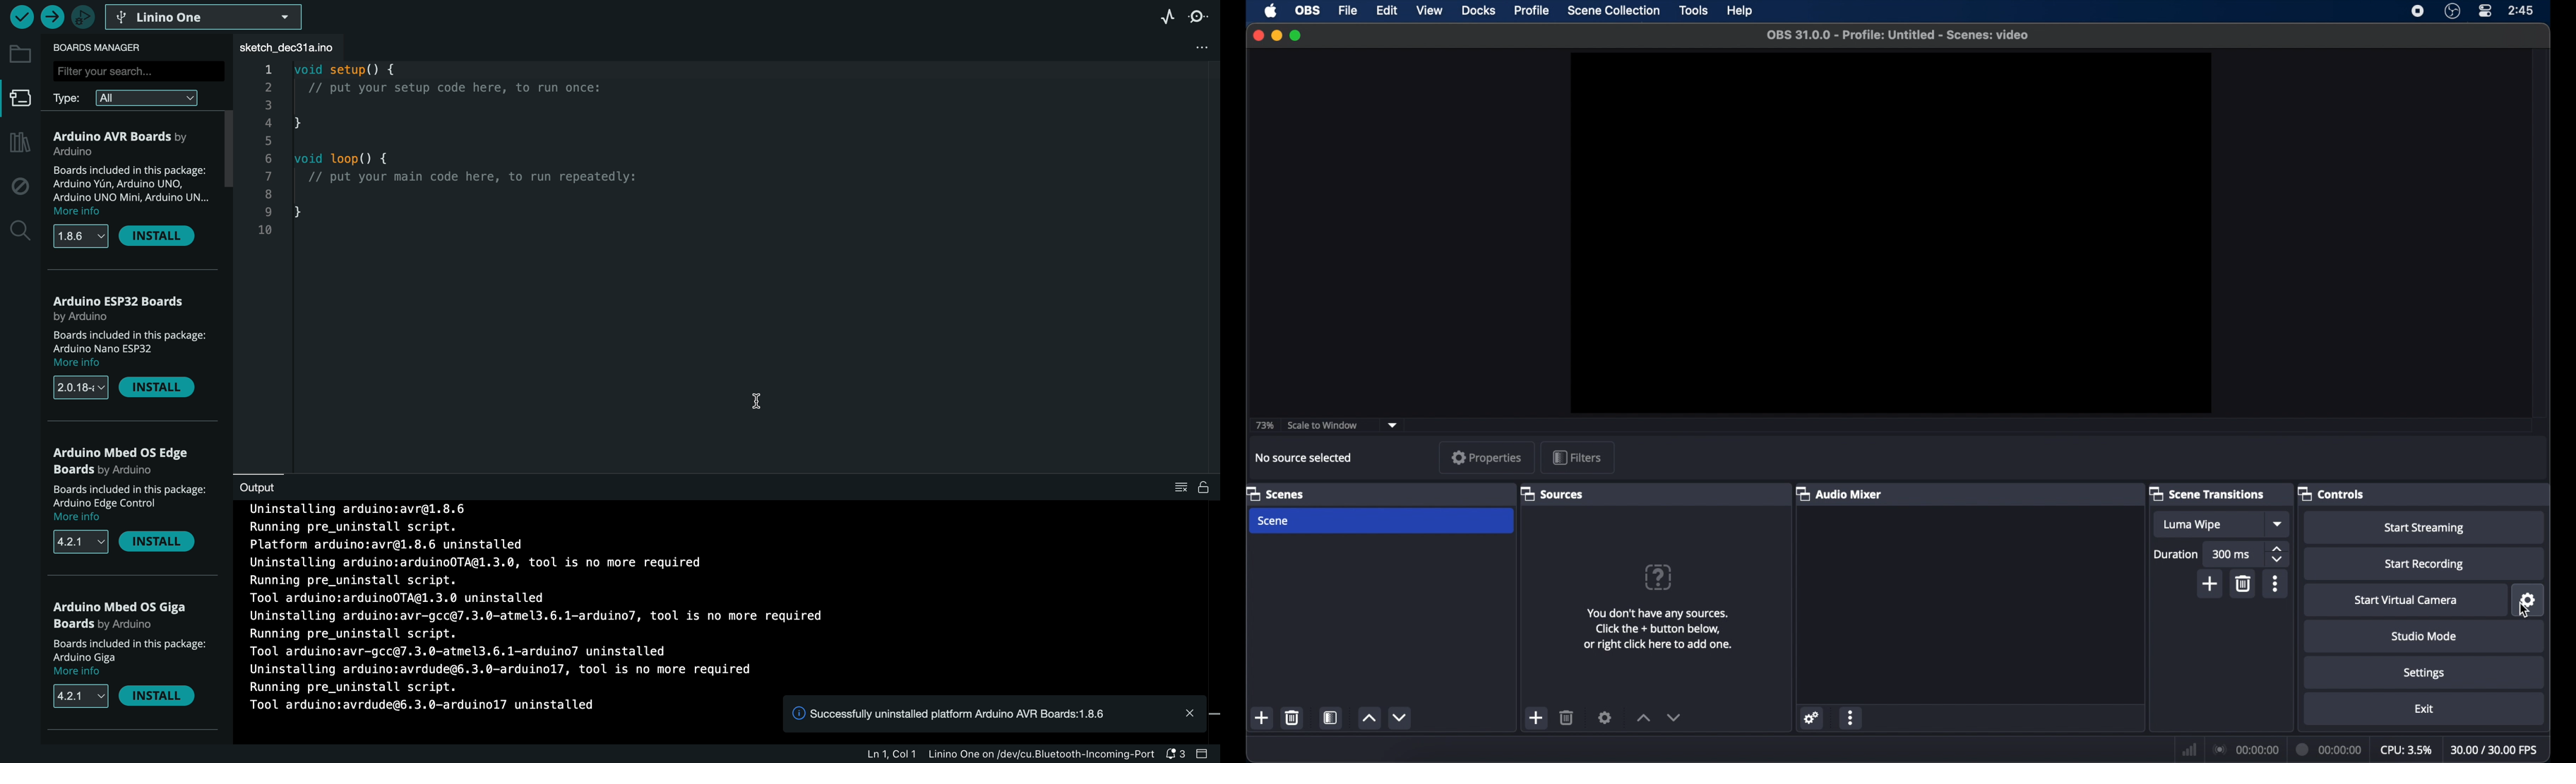 This screenshot has width=2576, height=784. I want to click on cpu, so click(2405, 749).